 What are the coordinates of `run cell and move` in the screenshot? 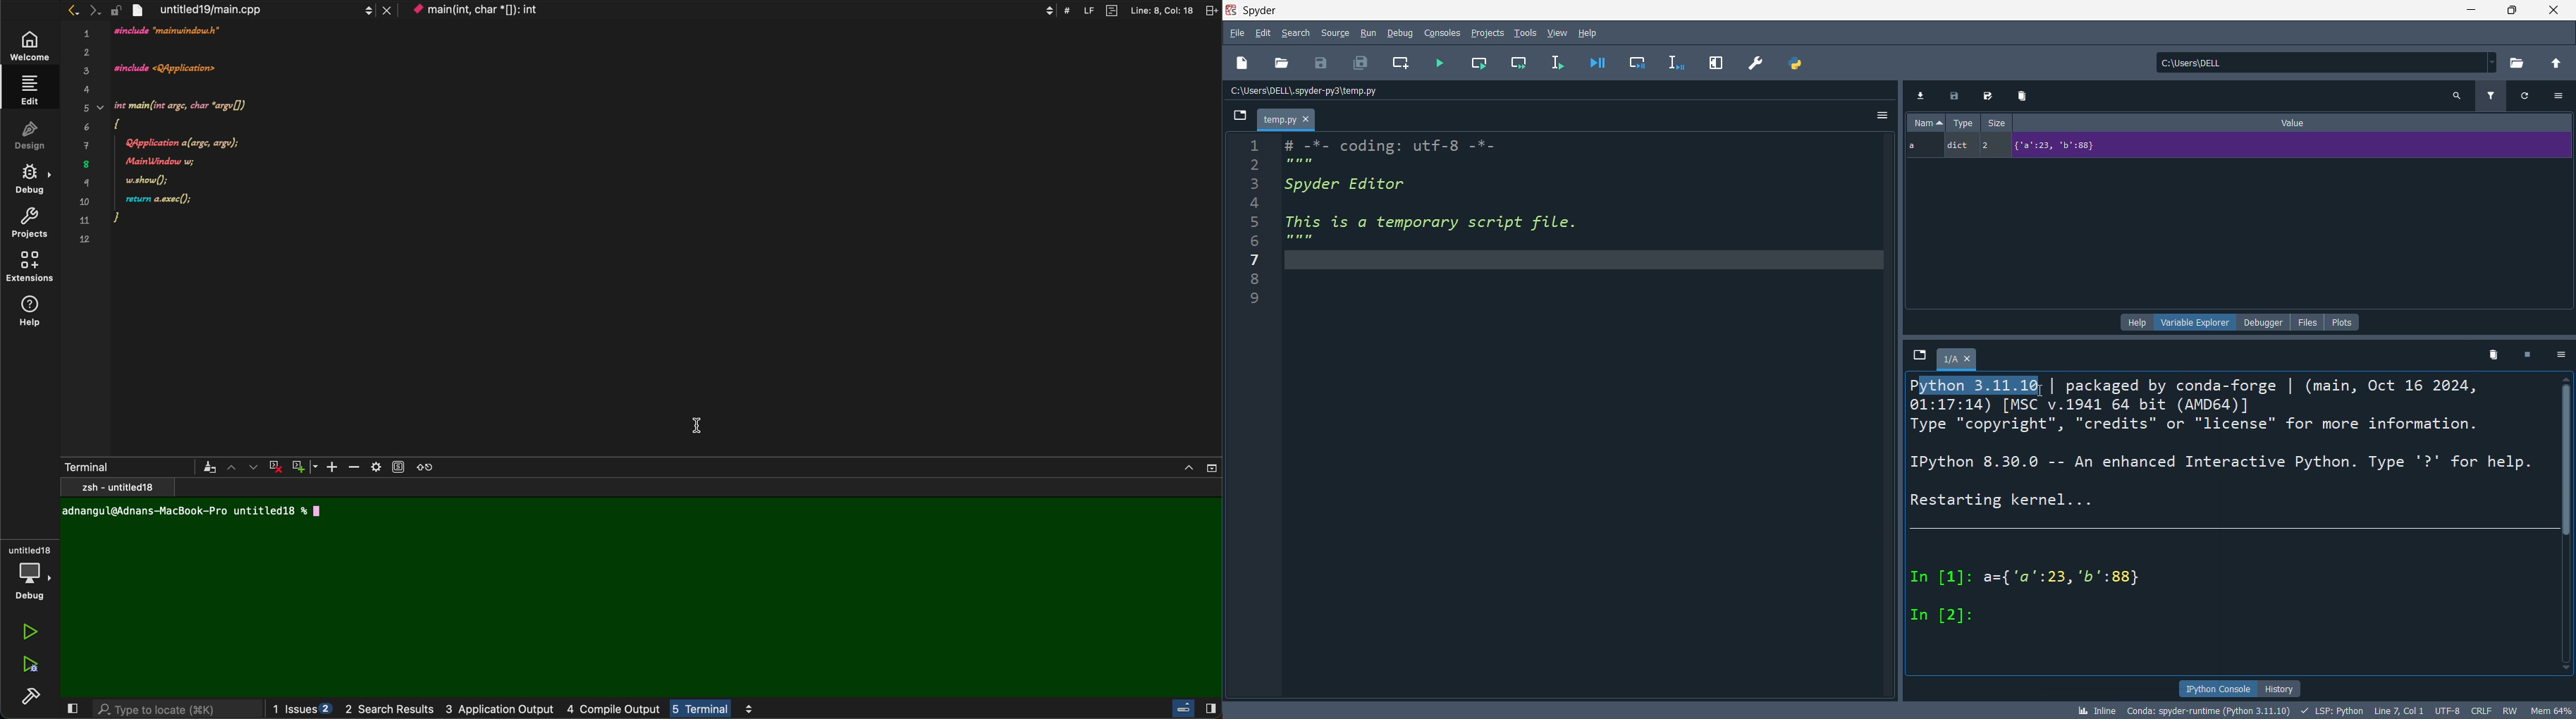 It's located at (1523, 61).